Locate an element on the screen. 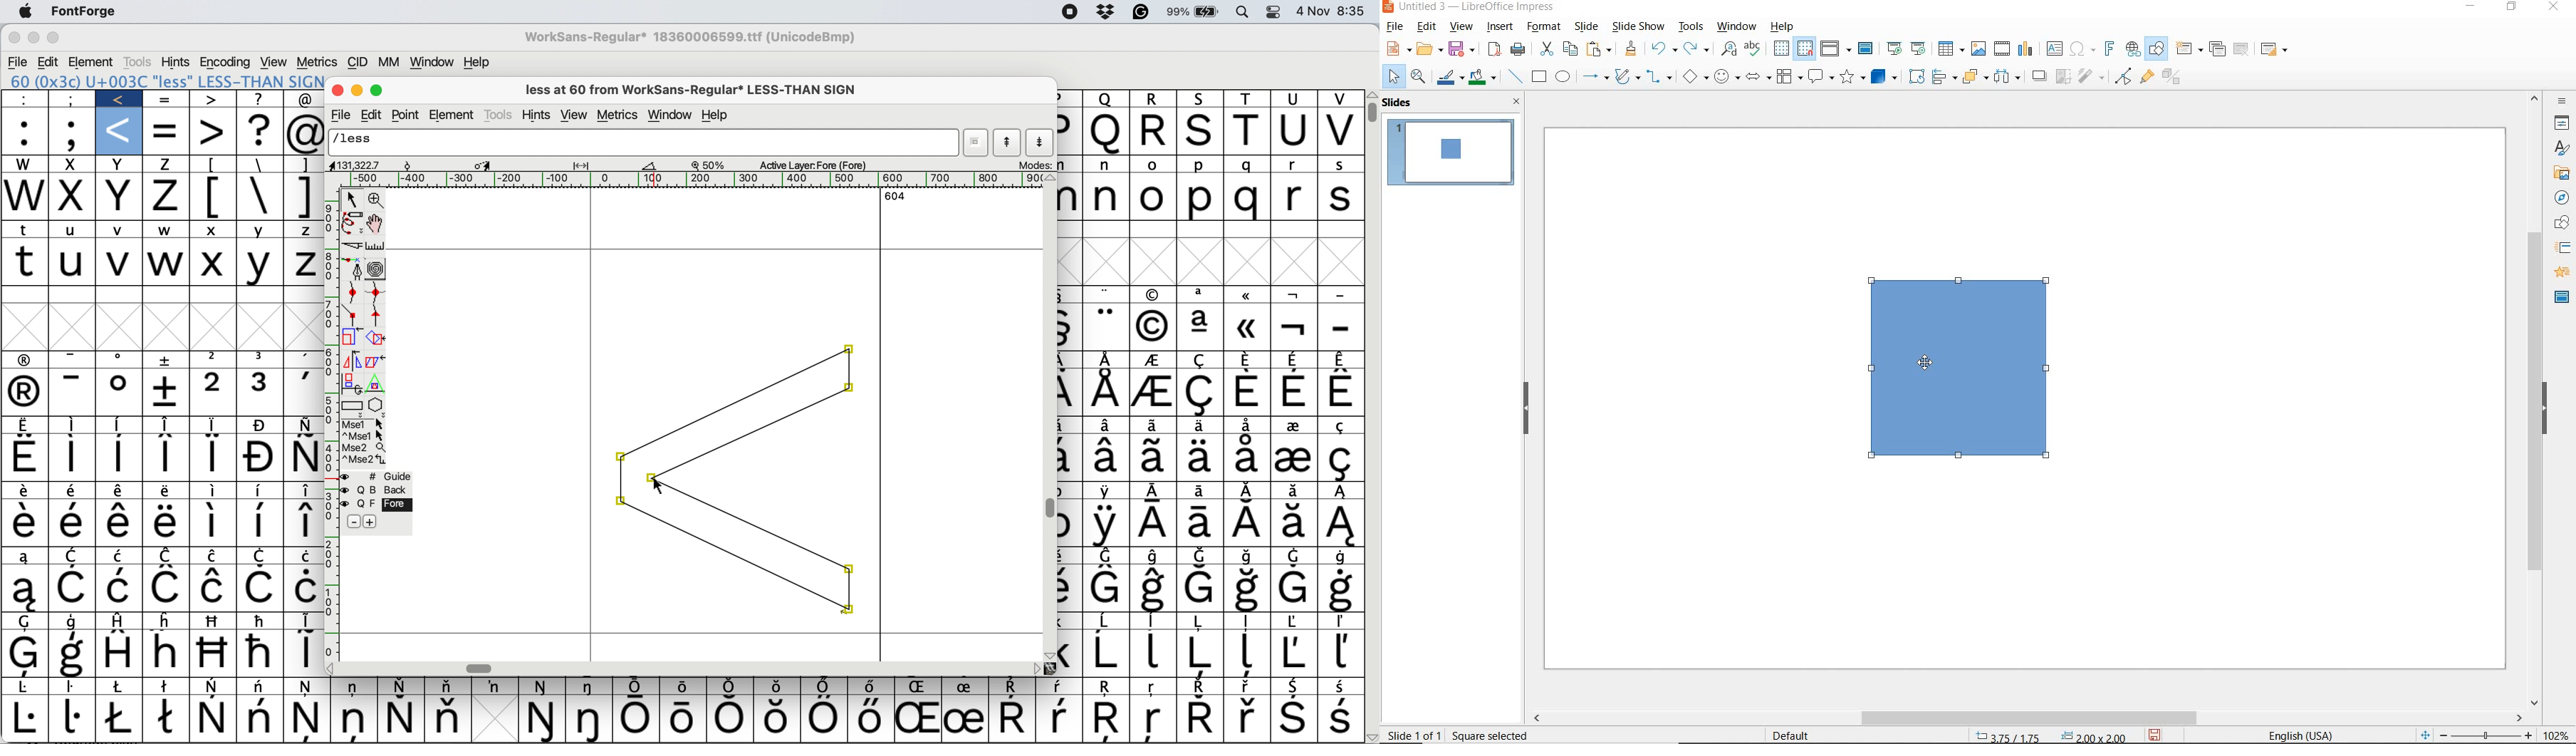 Image resolution: width=2576 pixels, height=756 pixels. cut is located at coordinates (1545, 48).